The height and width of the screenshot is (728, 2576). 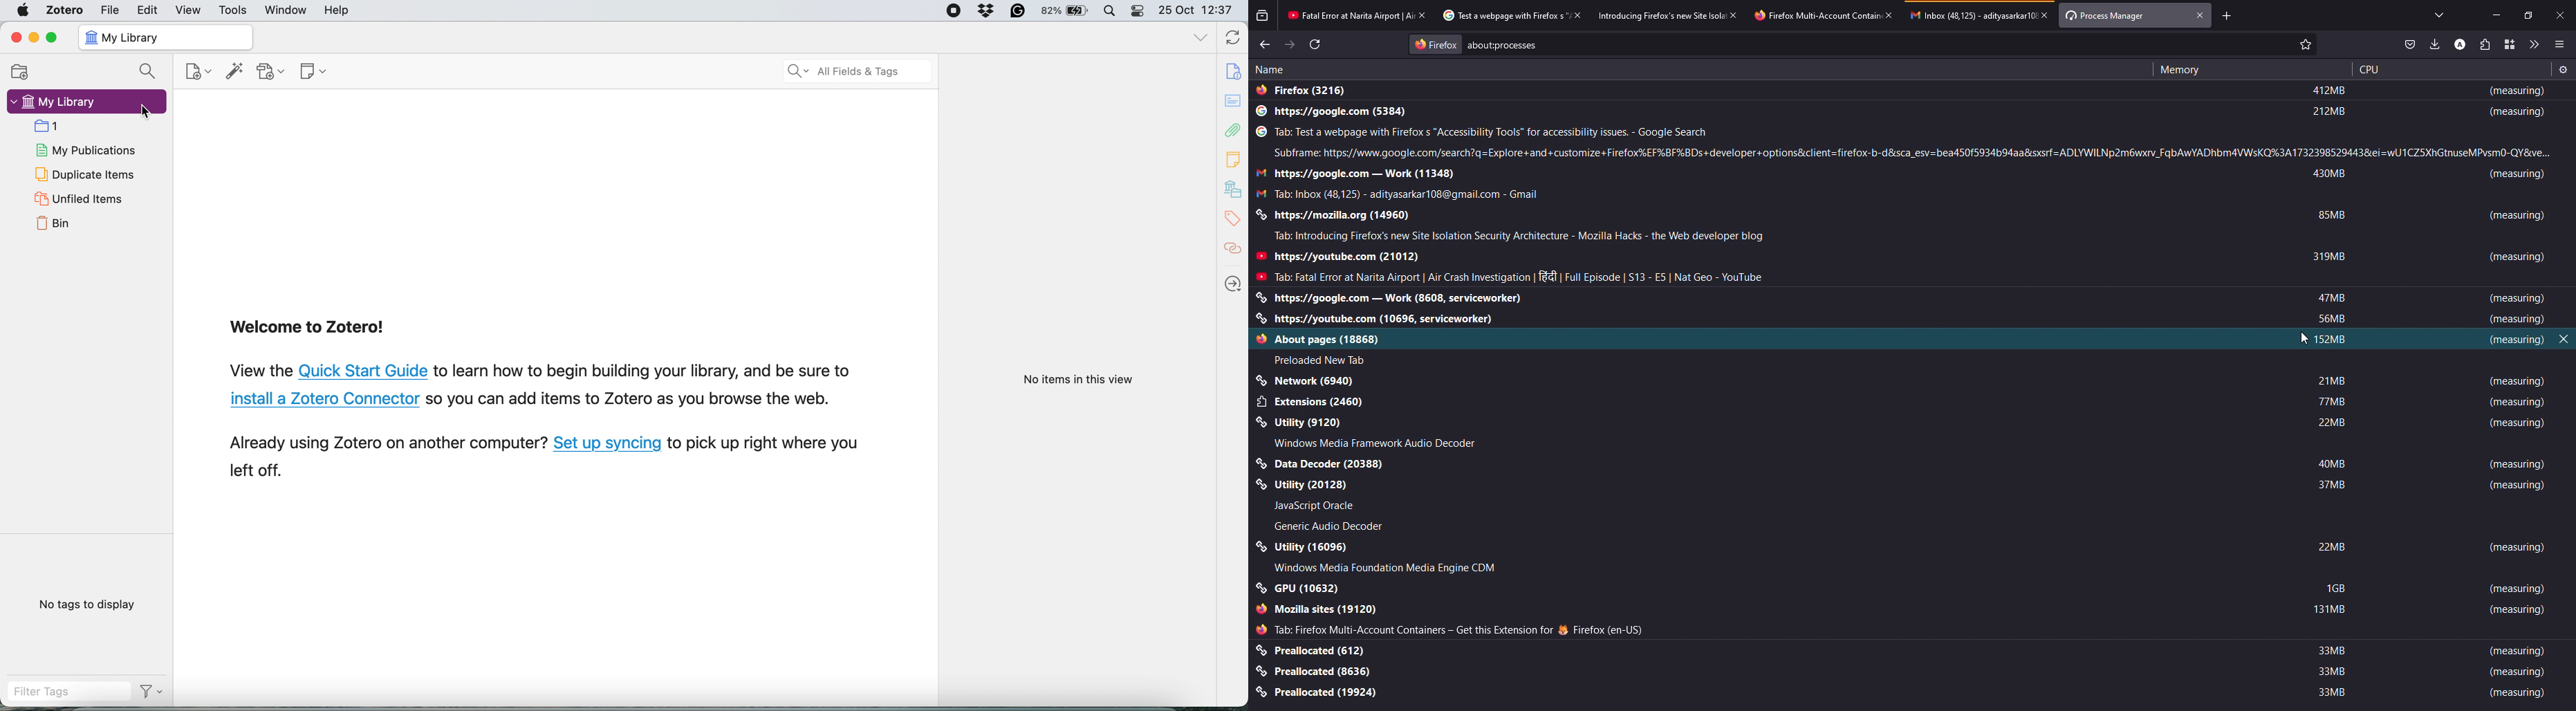 What do you see at coordinates (2331, 299) in the screenshot?
I see `47 mb` at bounding box center [2331, 299].